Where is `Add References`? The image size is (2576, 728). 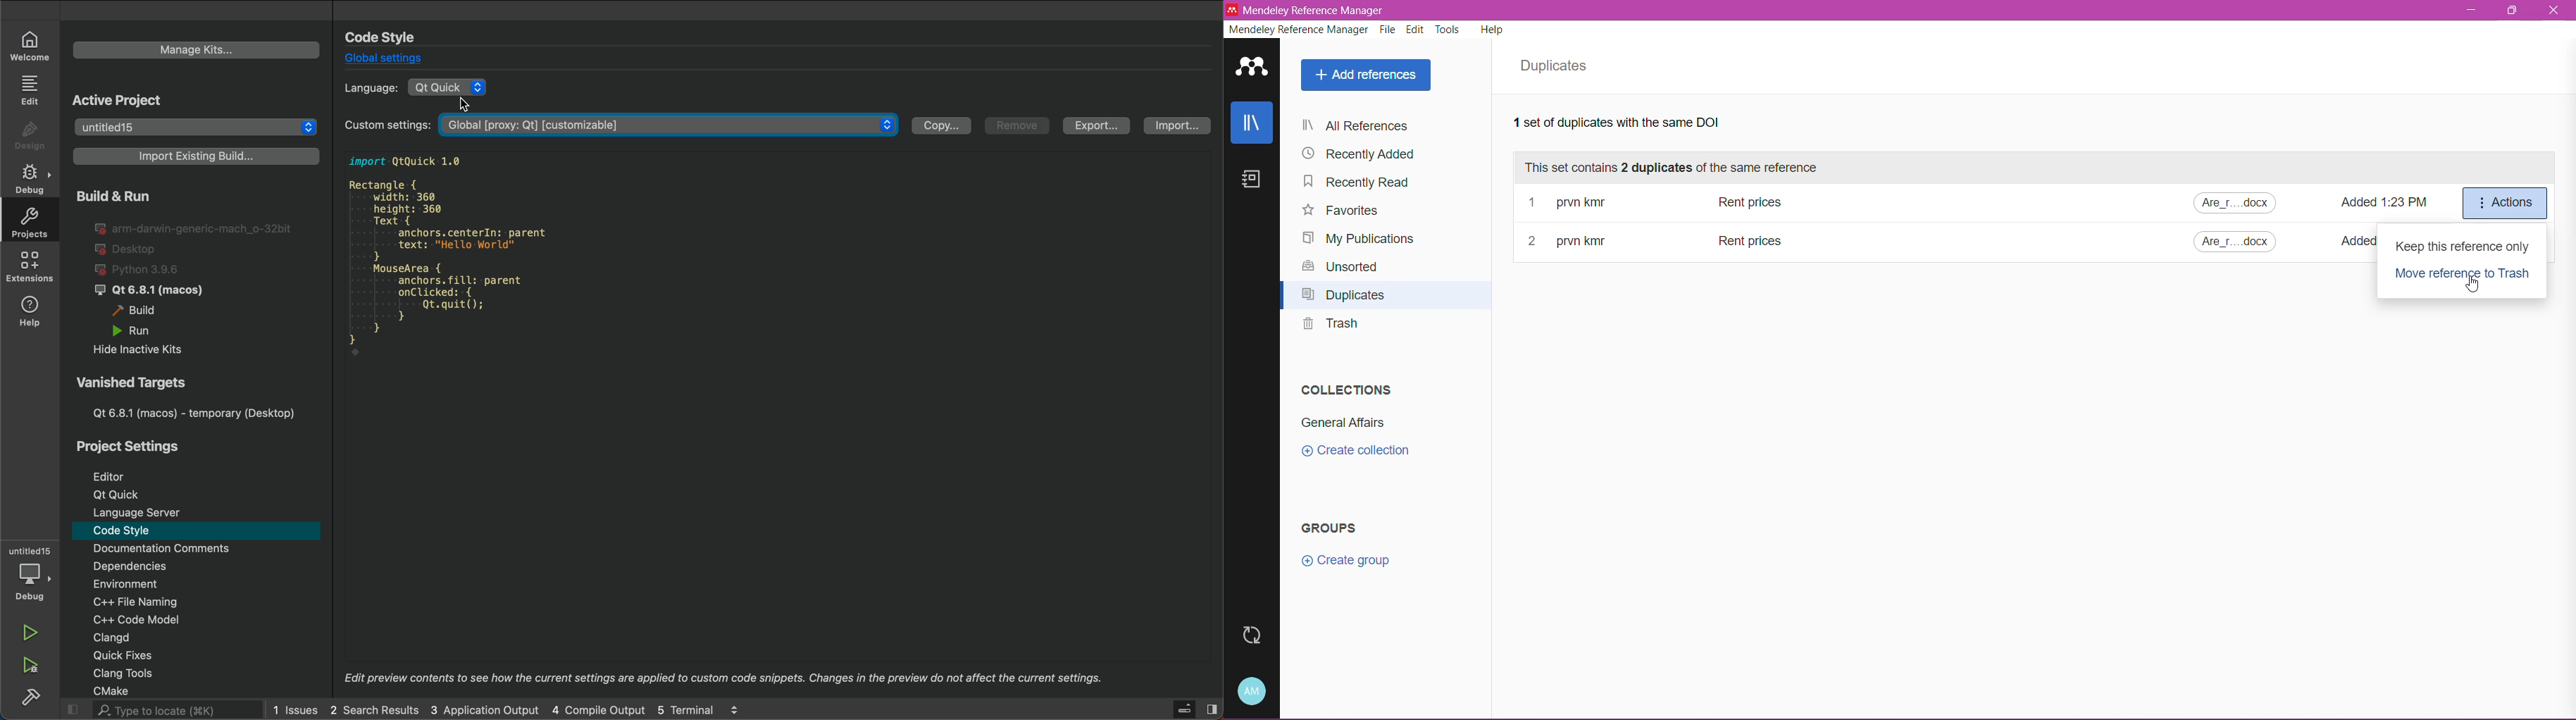
Add References is located at coordinates (1365, 76).